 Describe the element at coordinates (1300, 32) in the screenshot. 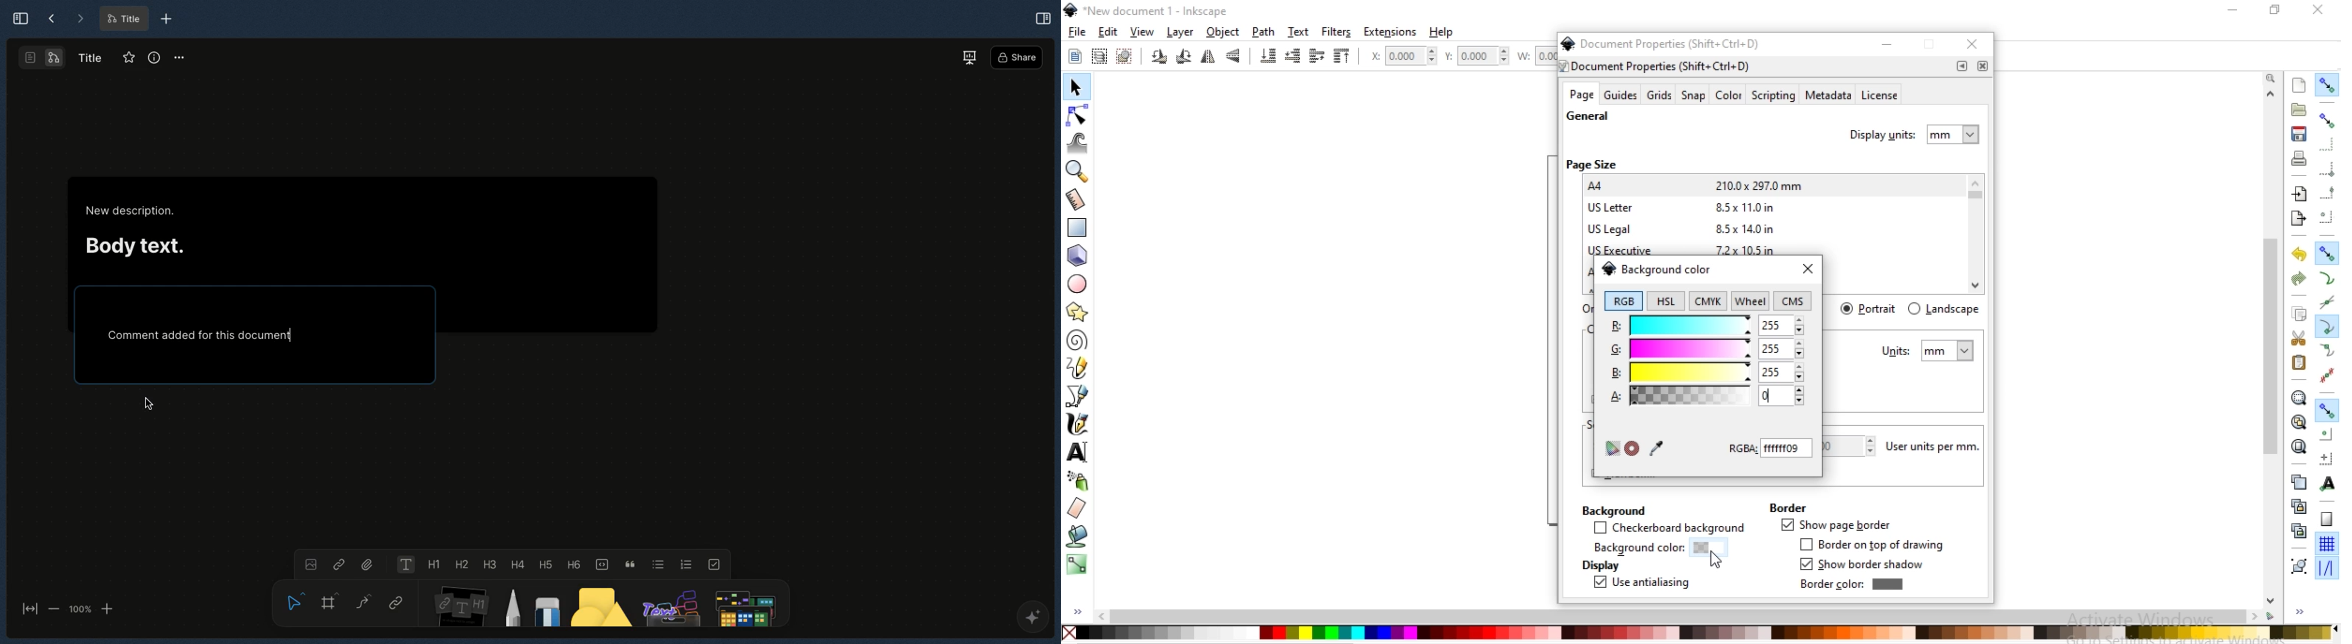

I see `text` at that location.